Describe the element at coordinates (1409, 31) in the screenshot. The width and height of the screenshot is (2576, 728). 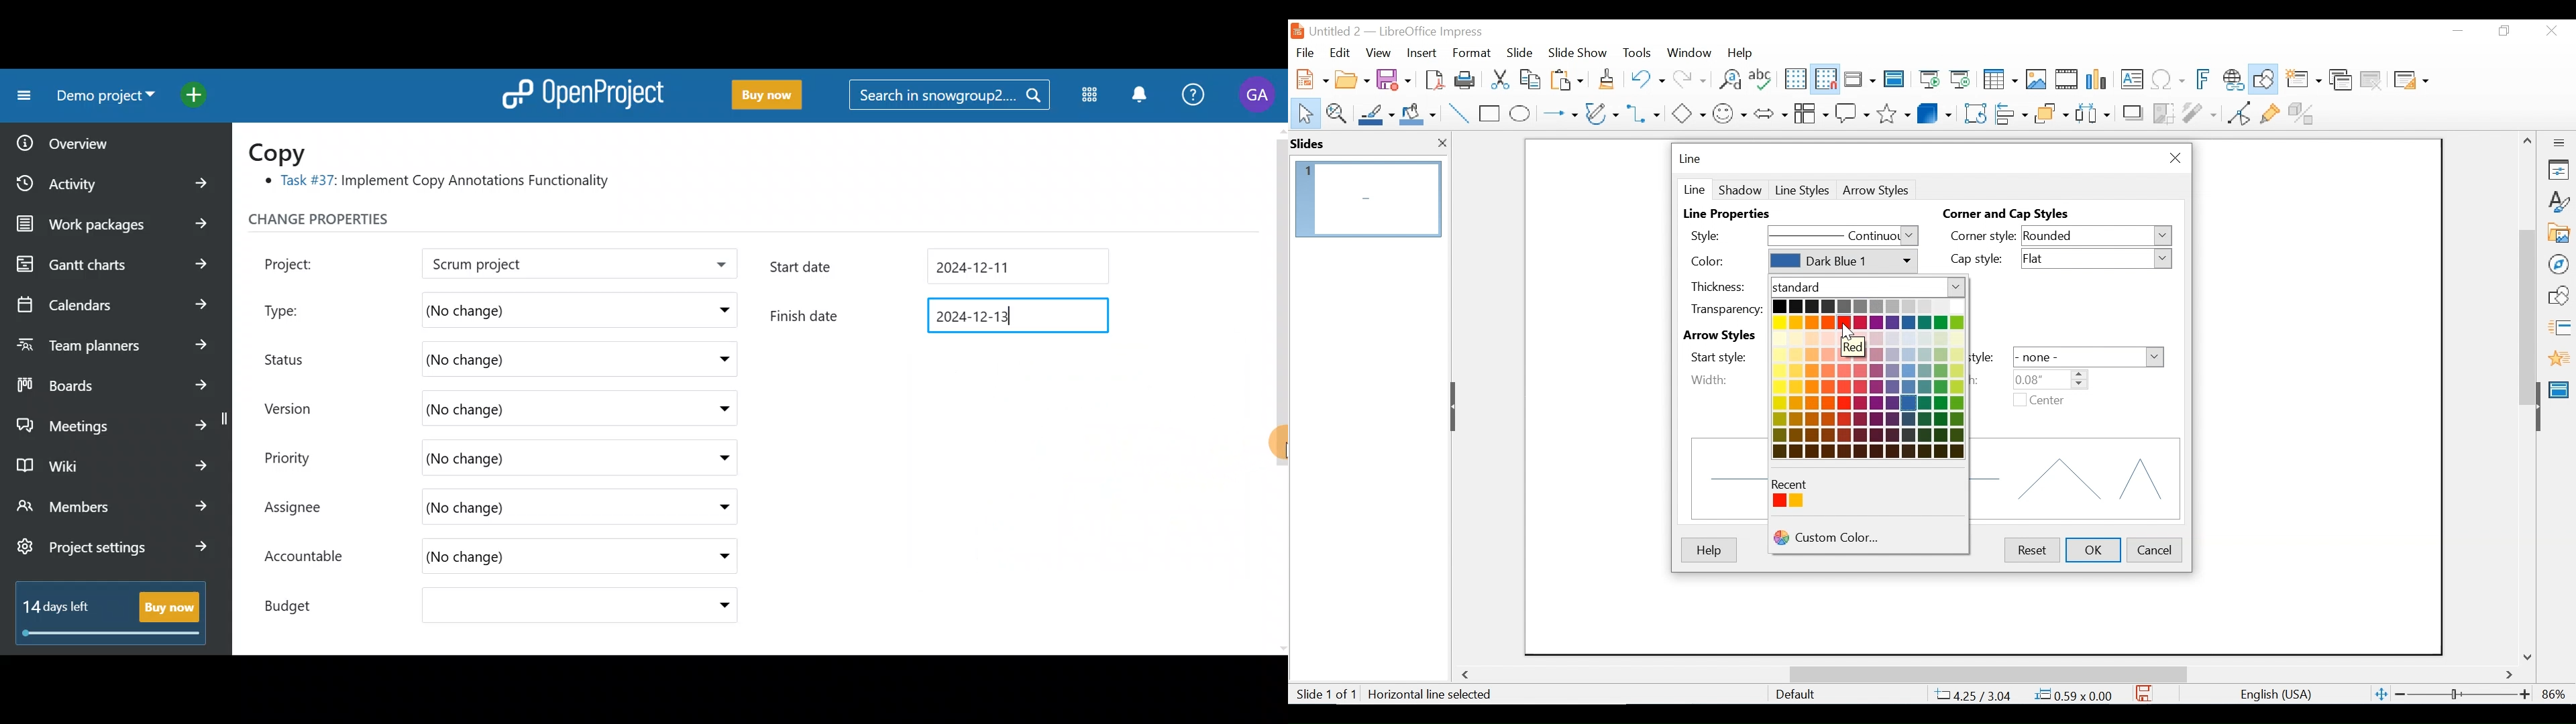
I see `Untitled 2 - LibreOffice Impress` at that location.